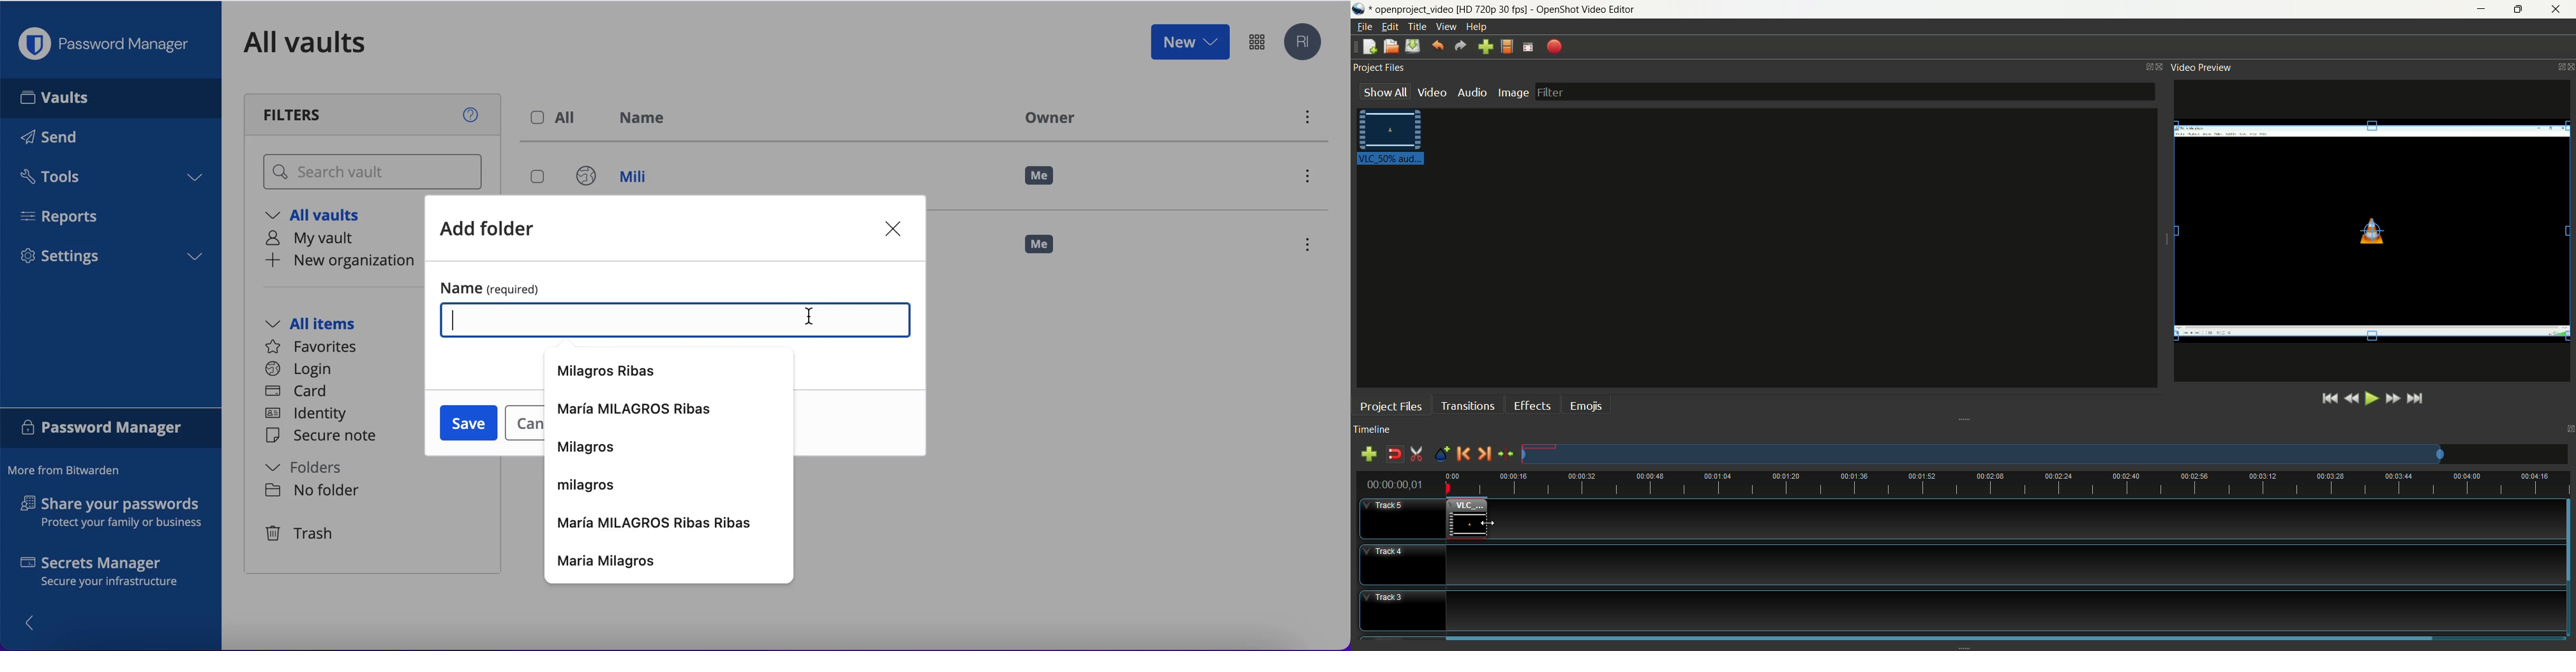 The height and width of the screenshot is (672, 2576). Describe the element at coordinates (310, 415) in the screenshot. I see `identity` at that location.